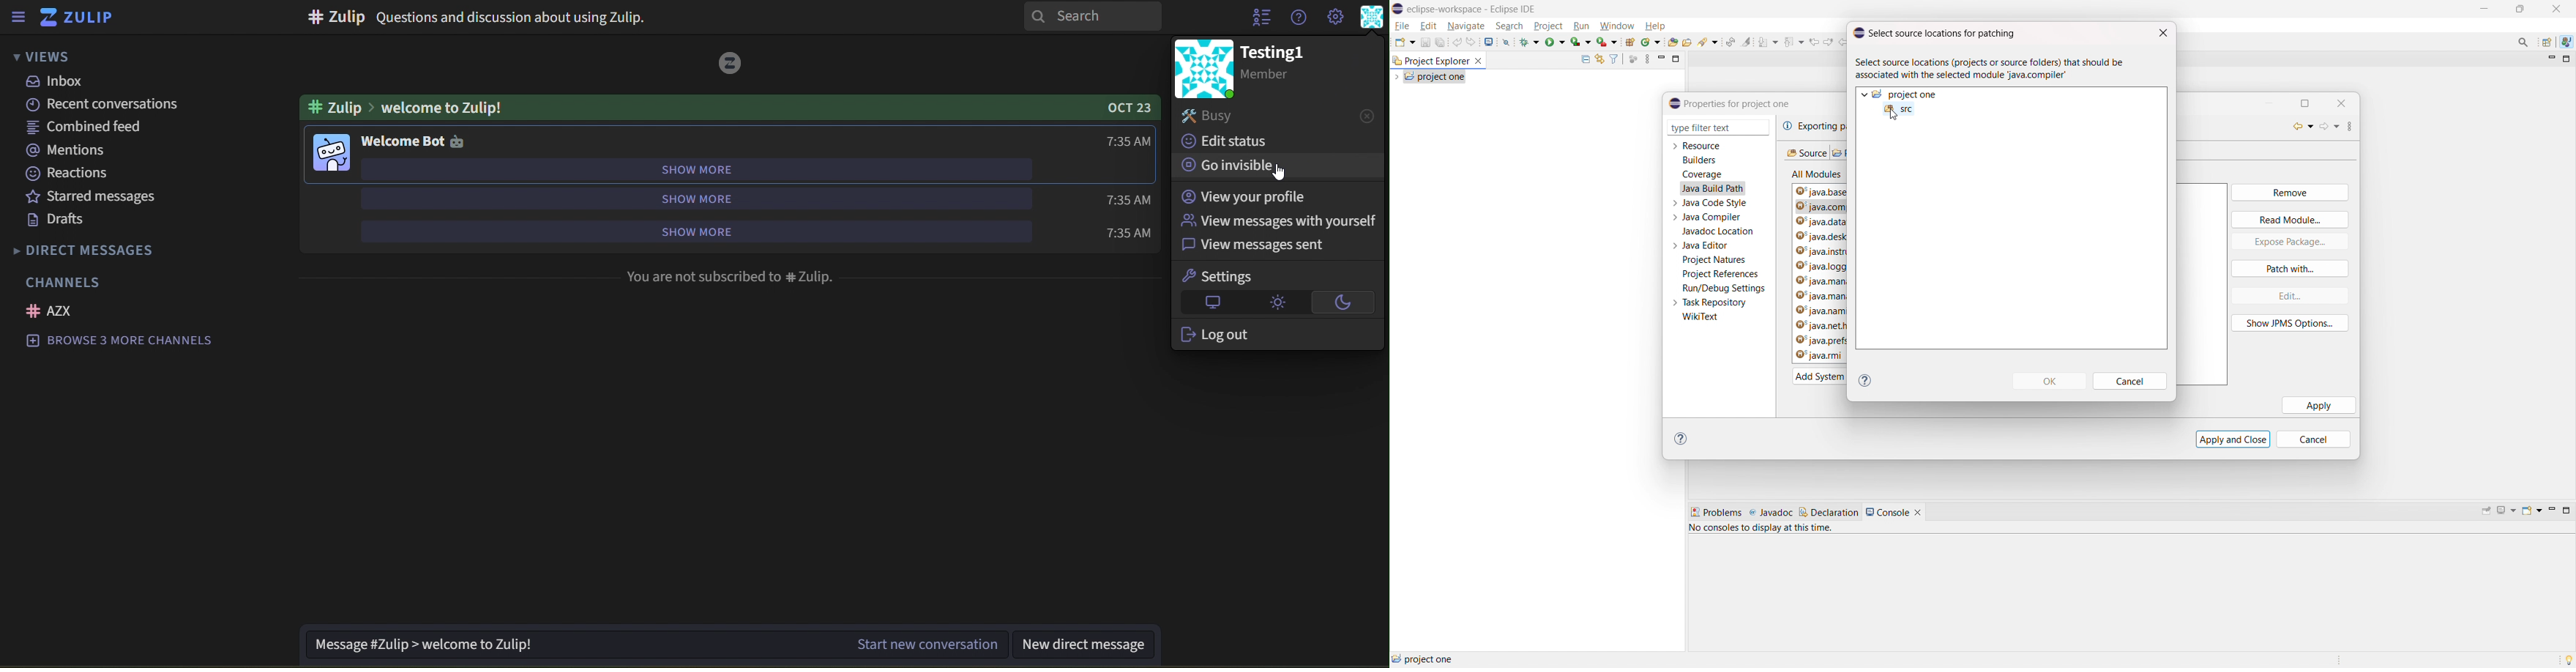 Image resolution: width=2576 pixels, height=672 pixels. Describe the element at coordinates (692, 198) in the screenshot. I see `show more` at that location.